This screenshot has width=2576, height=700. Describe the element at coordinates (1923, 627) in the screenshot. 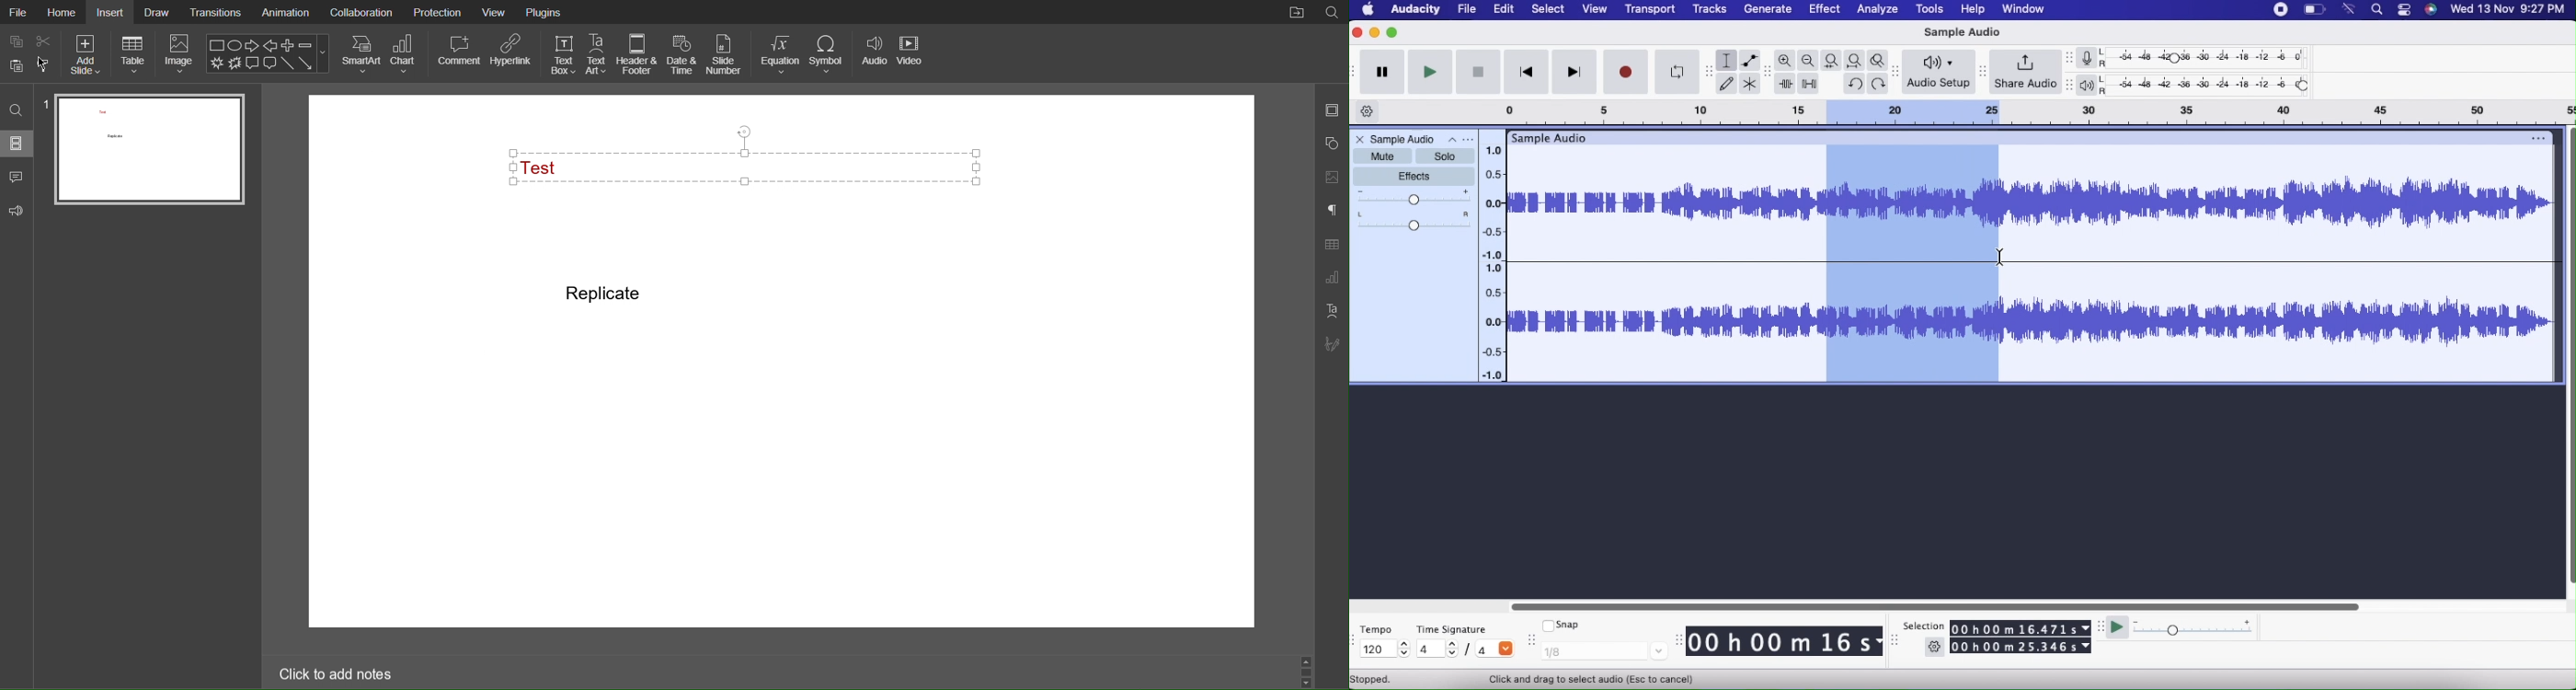

I see `Selection` at that location.